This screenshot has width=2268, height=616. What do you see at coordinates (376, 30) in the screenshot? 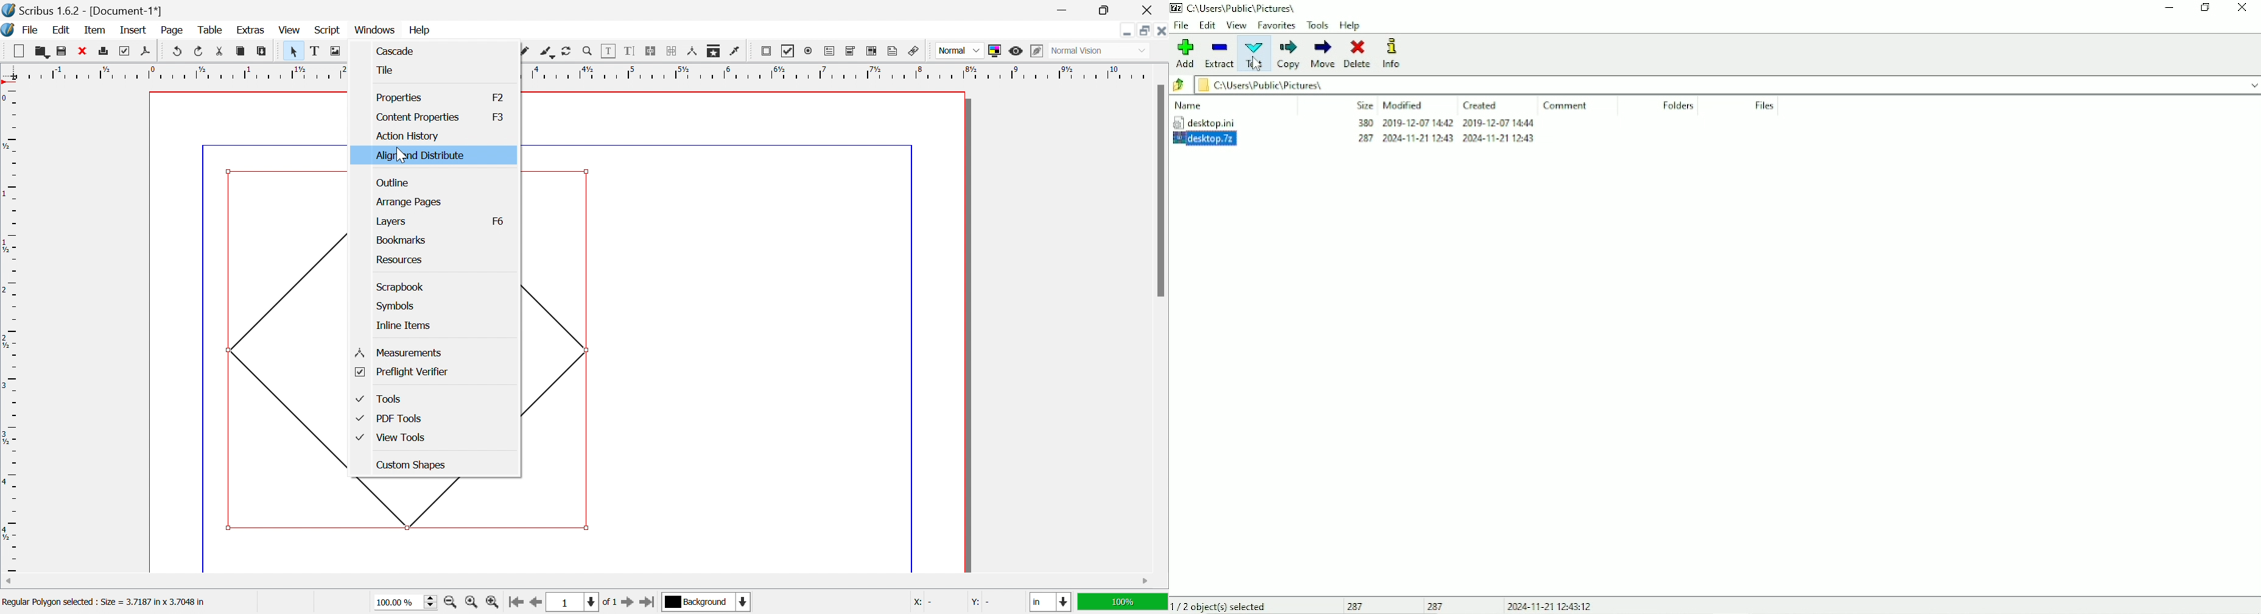
I see `windows` at bounding box center [376, 30].